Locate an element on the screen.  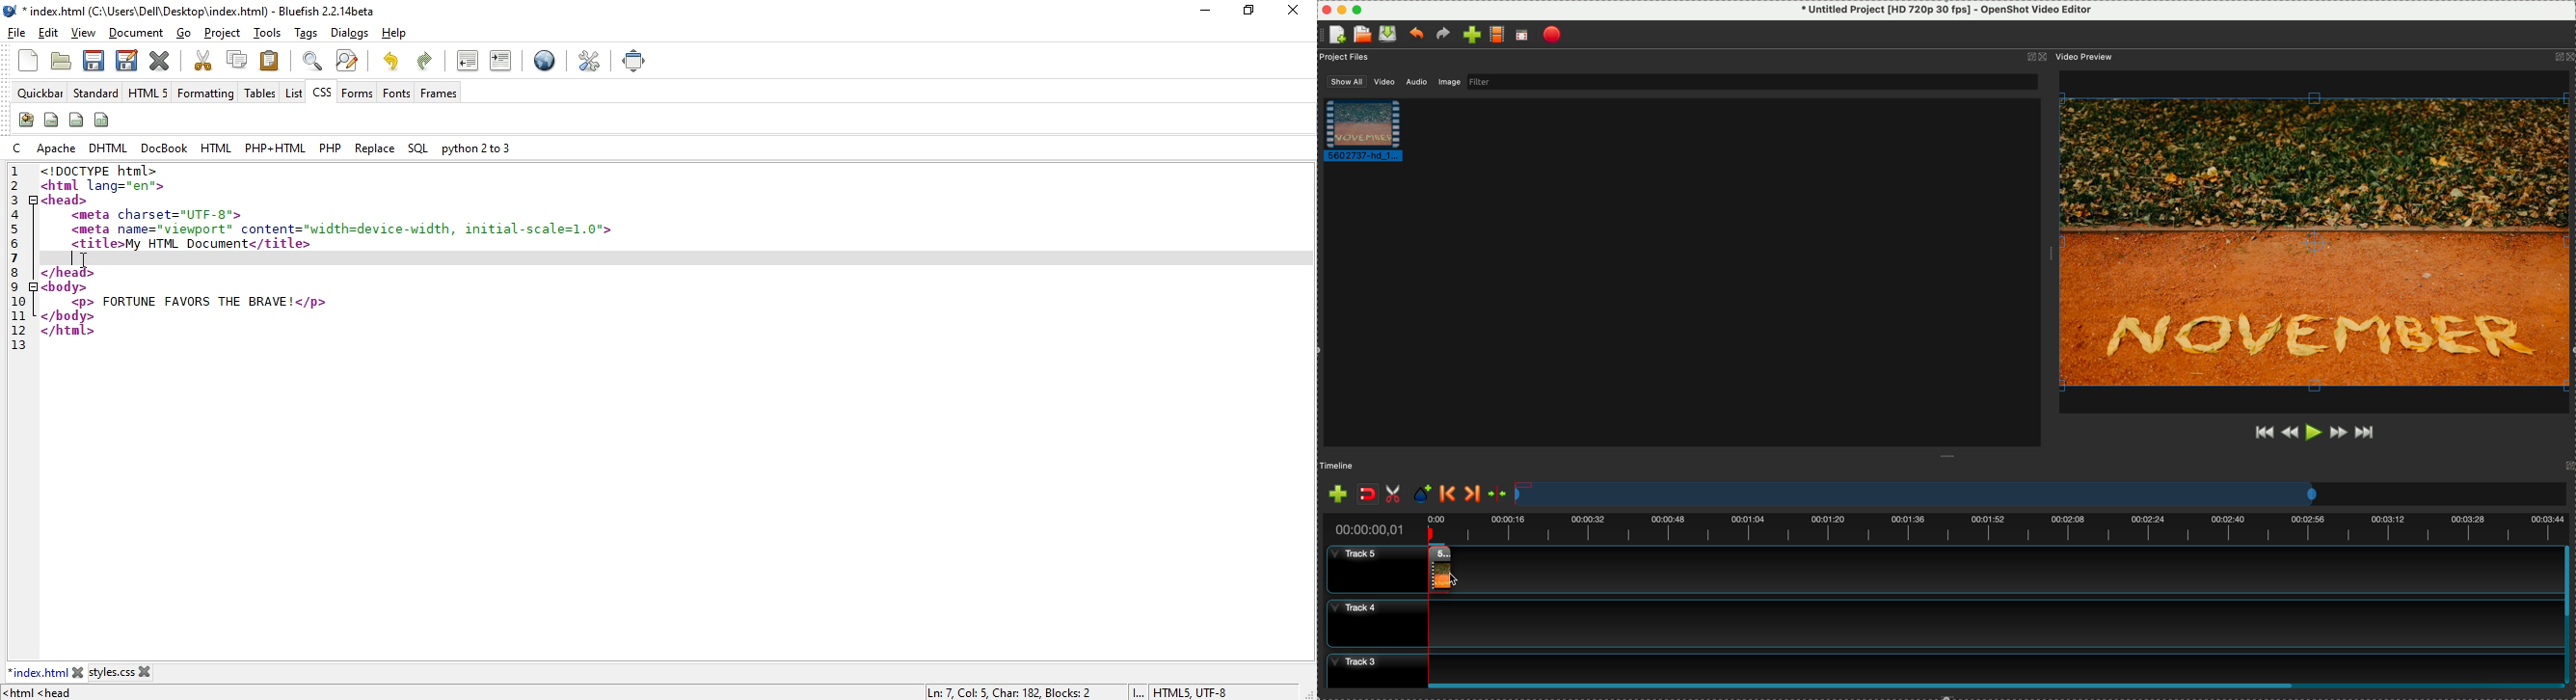
8 is located at coordinates (15, 271).